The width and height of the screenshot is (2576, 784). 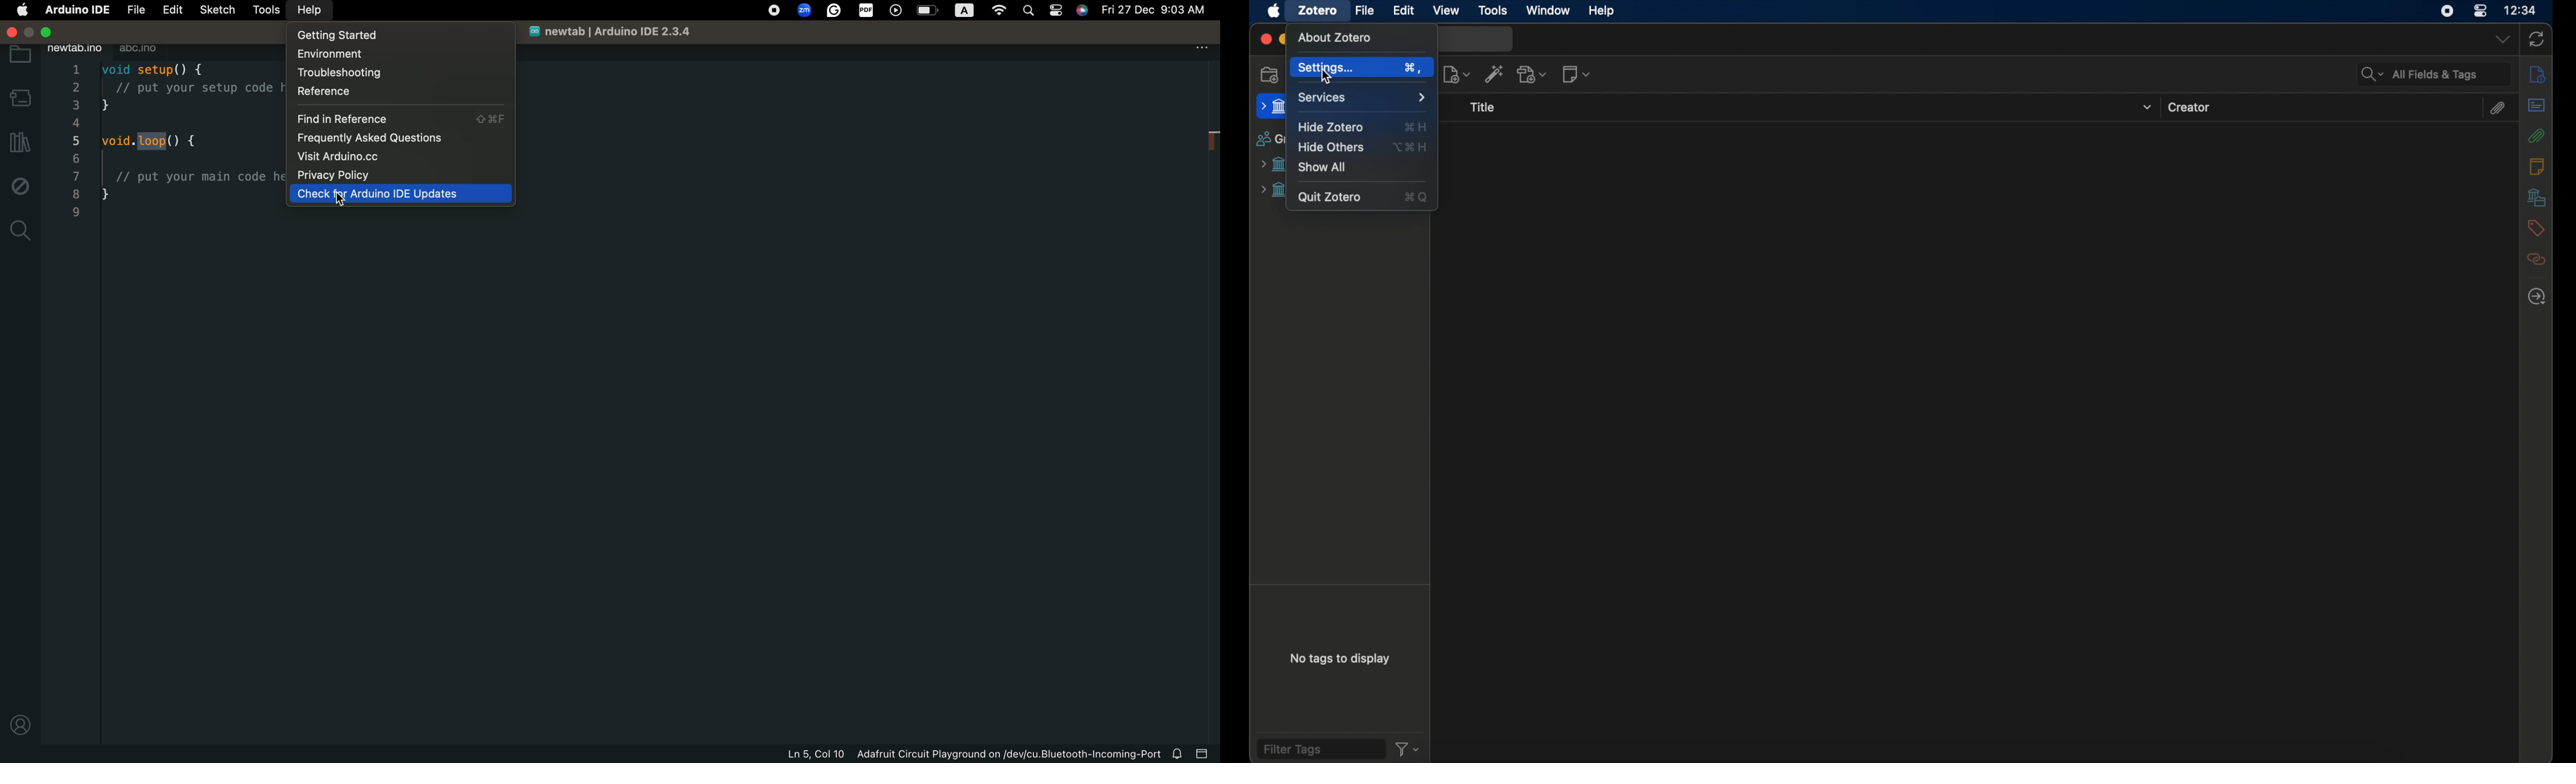 I want to click on new item, so click(x=1457, y=75).